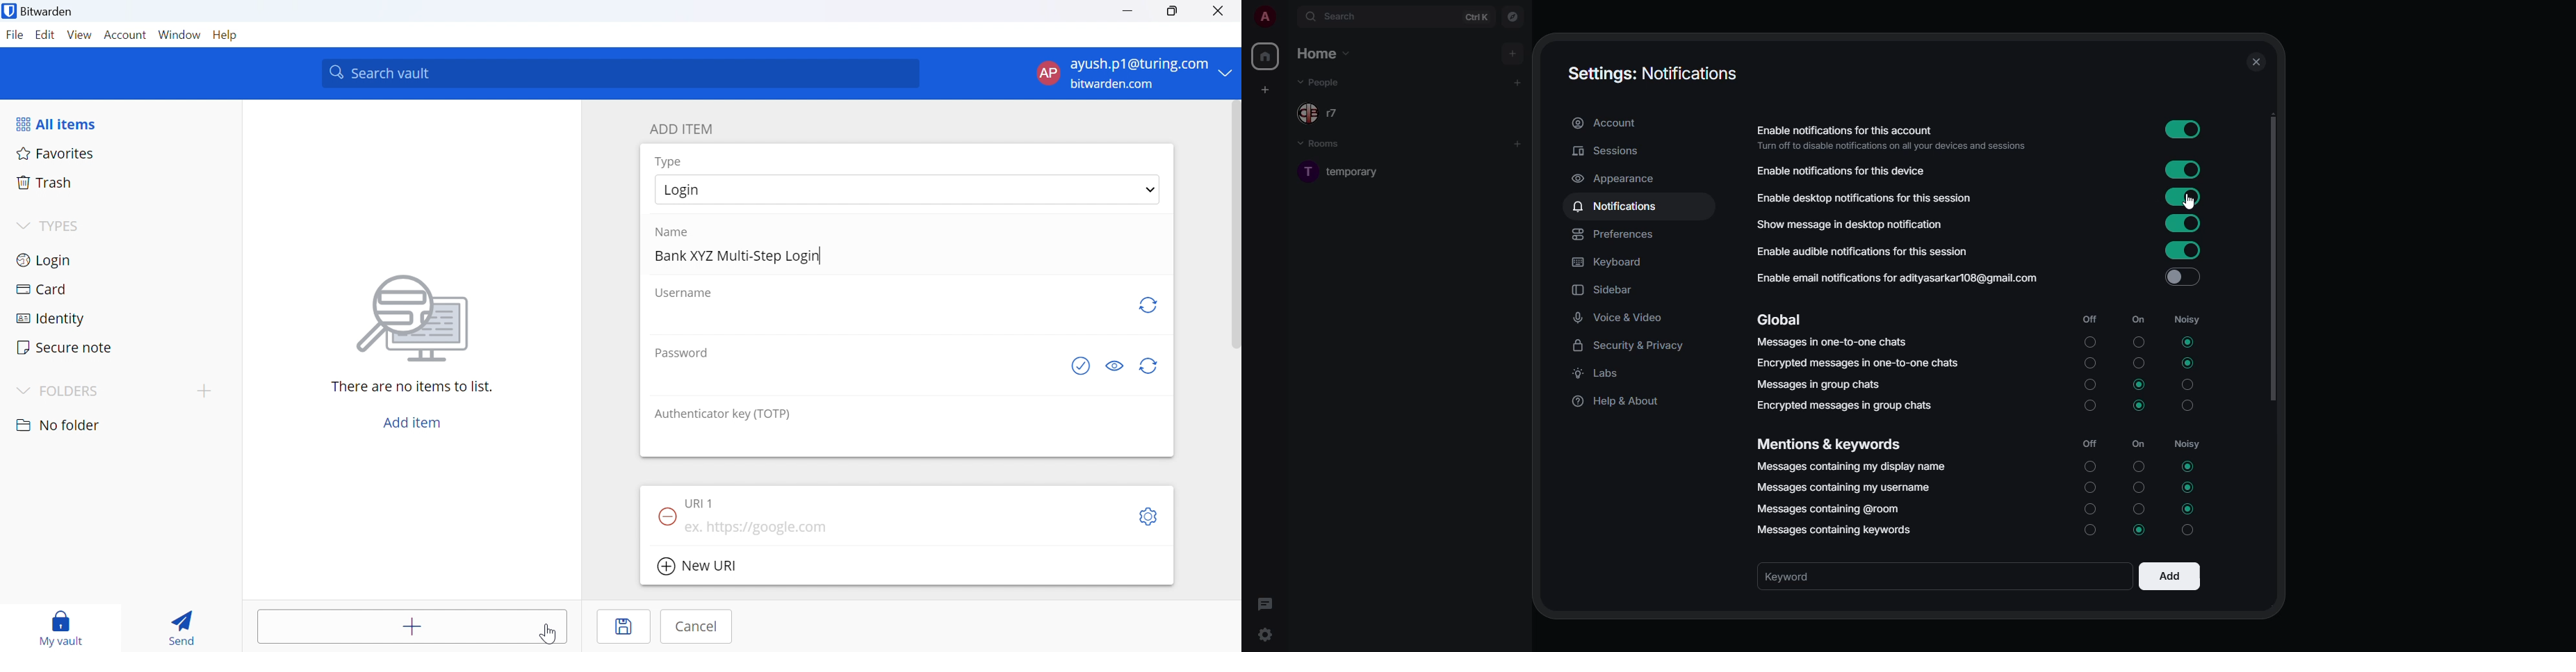 This screenshot has width=2576, height=672. Describe the element at coordinates (1140, 64) in the screenshot. I see `ayush.p1@turing.com` at that location.